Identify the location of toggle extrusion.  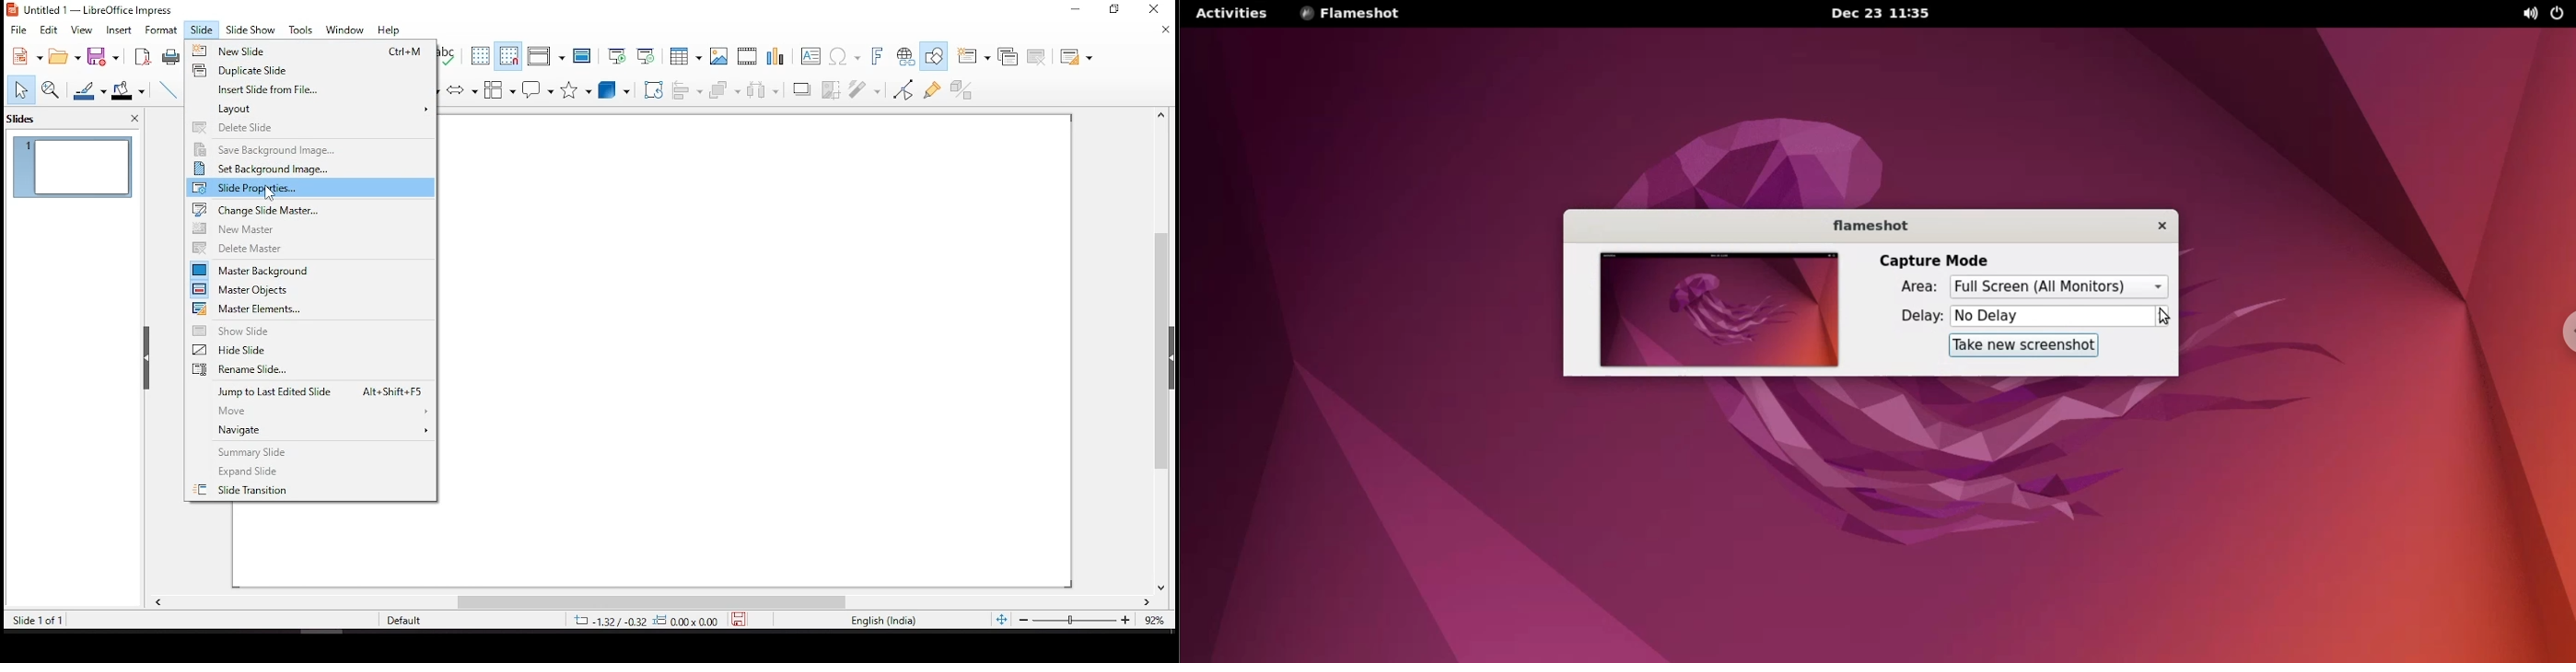
(961, 89).